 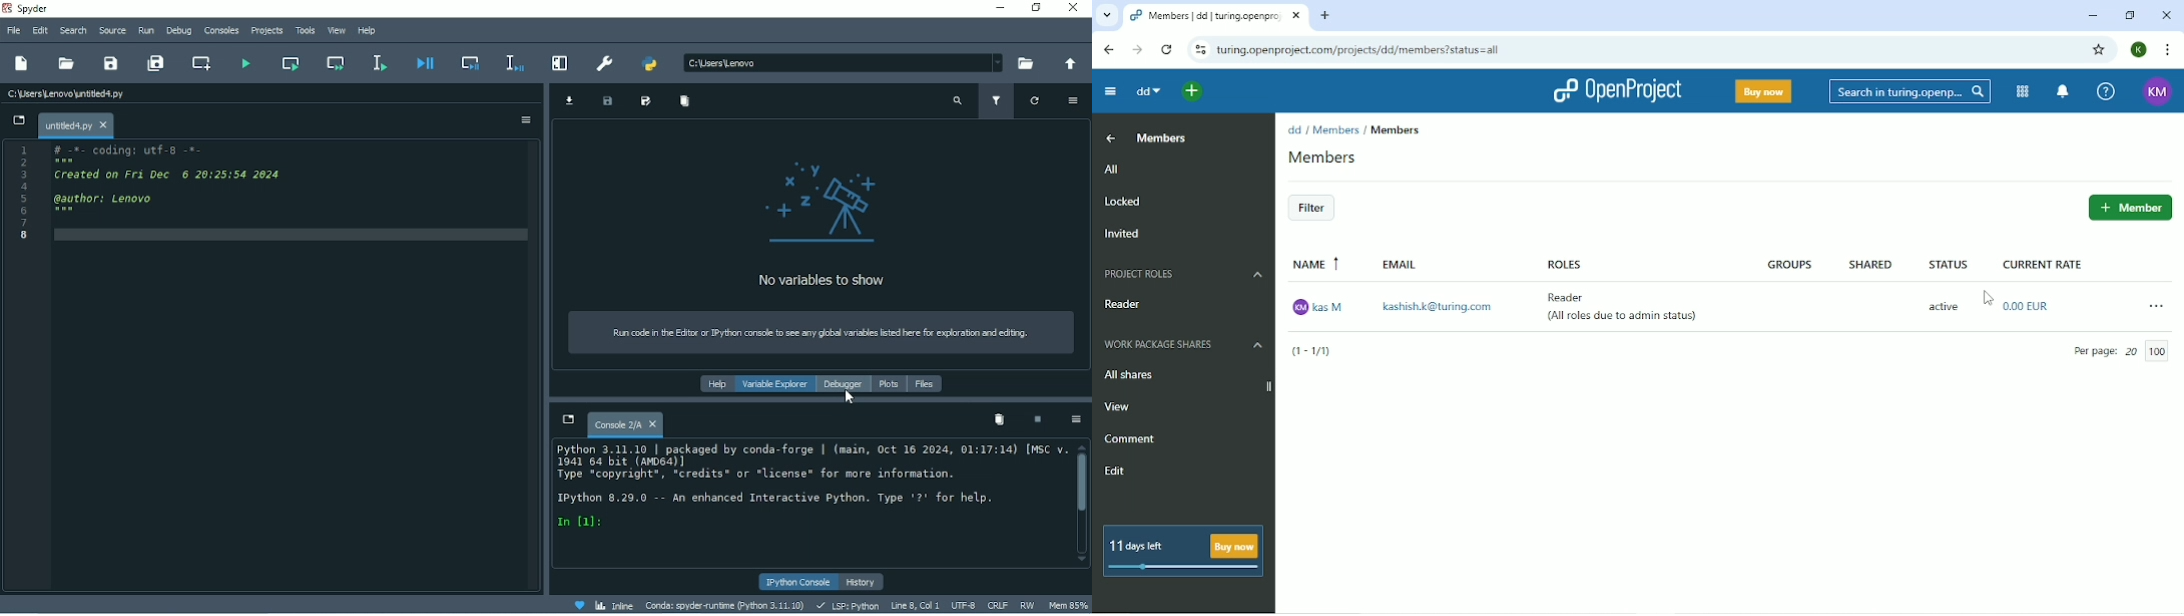 I want to click on CRLF, so click(x=997, y=606).